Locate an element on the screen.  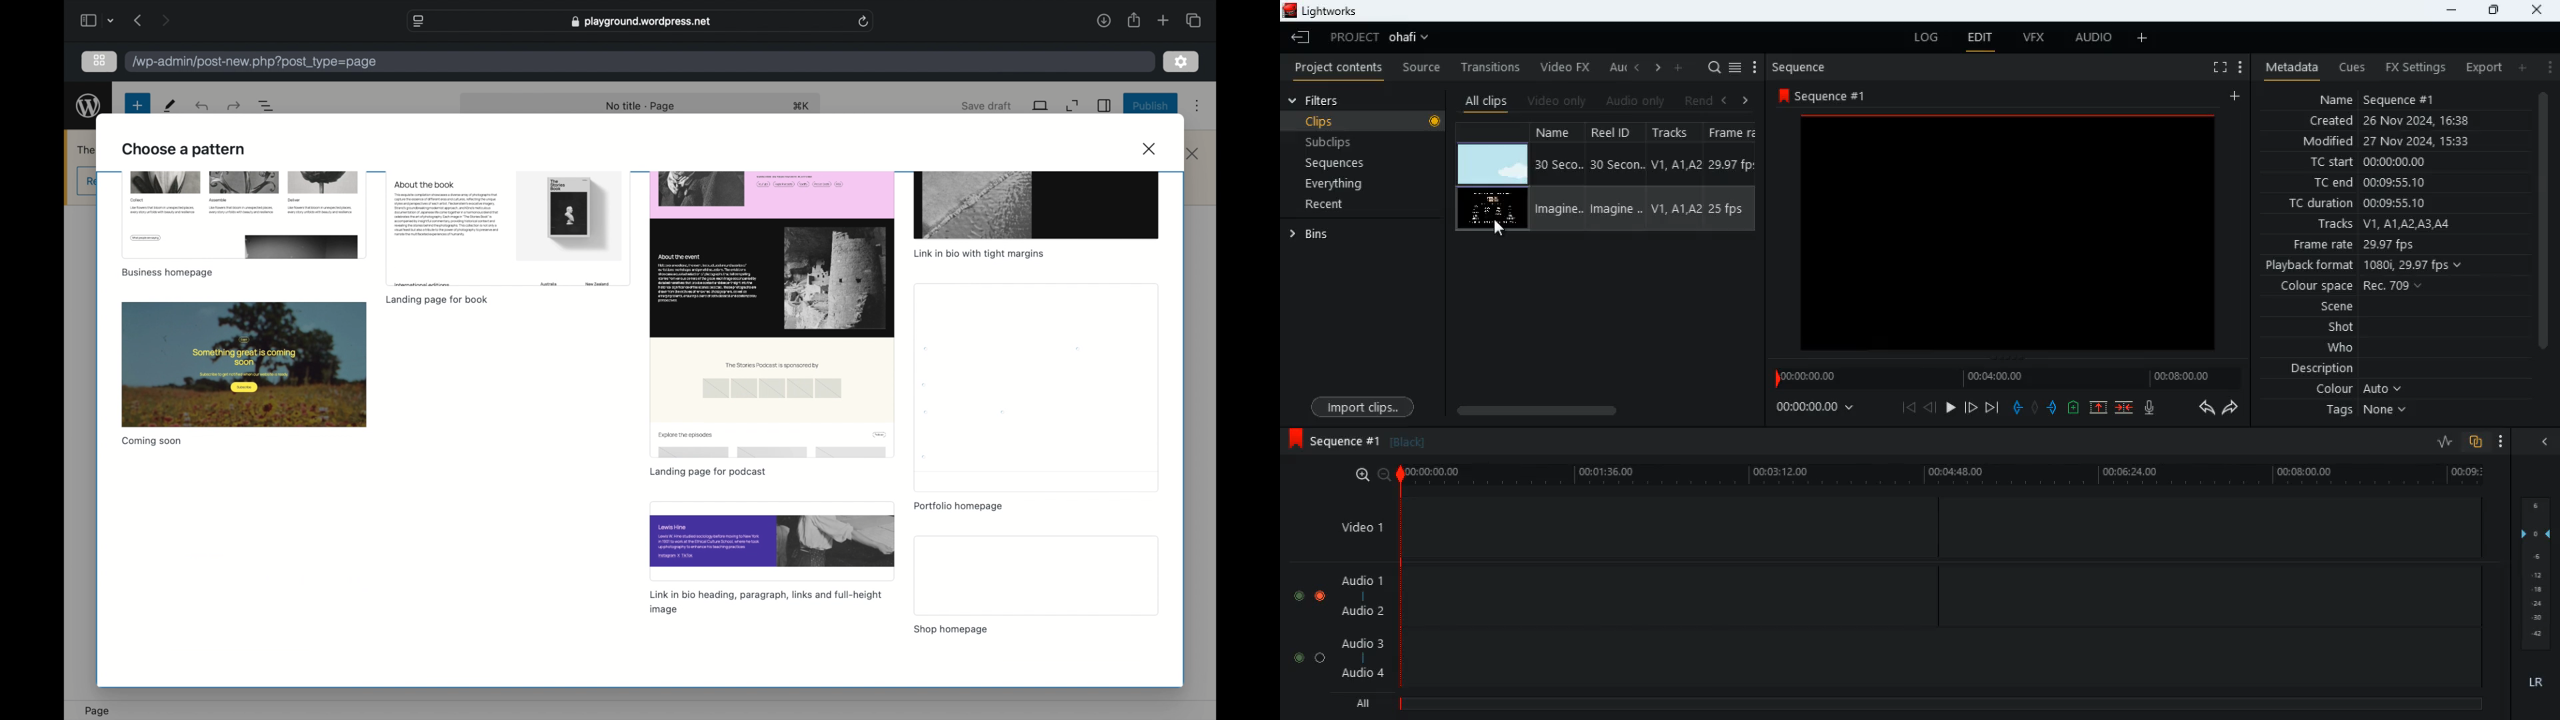
clips is located at coordinates (1365, 123).